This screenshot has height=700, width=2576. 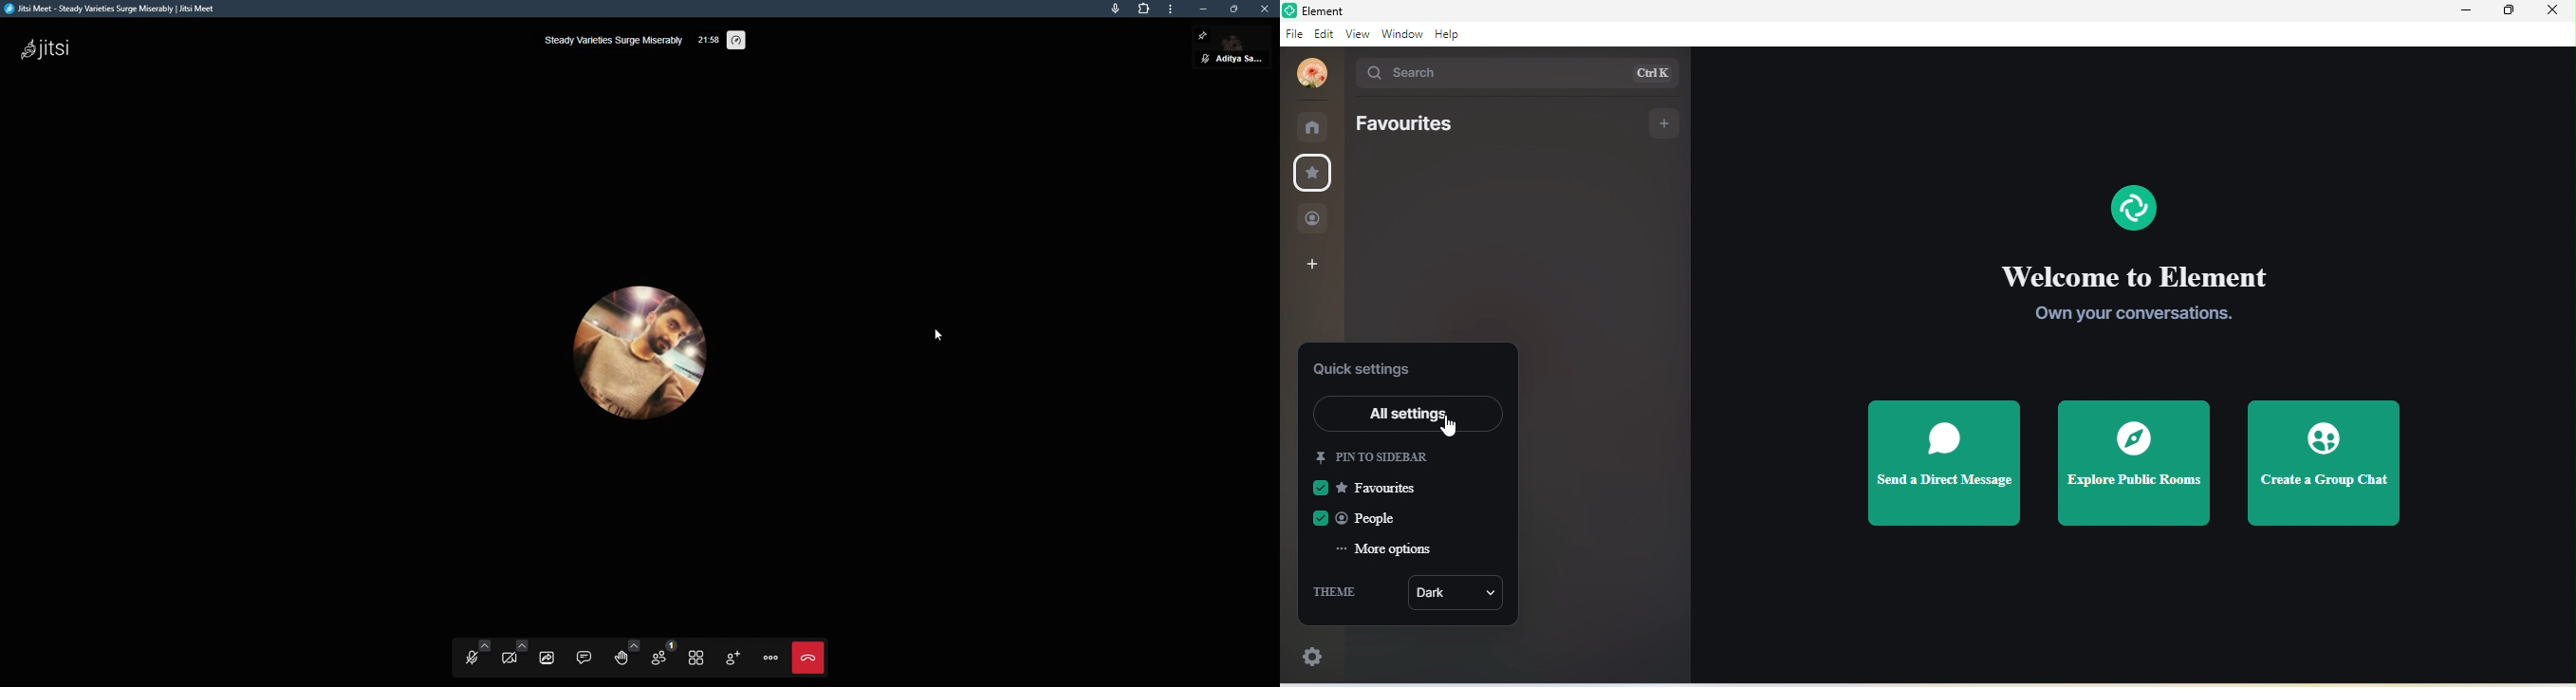 I want to click on chats, so click(x=585, y=657).